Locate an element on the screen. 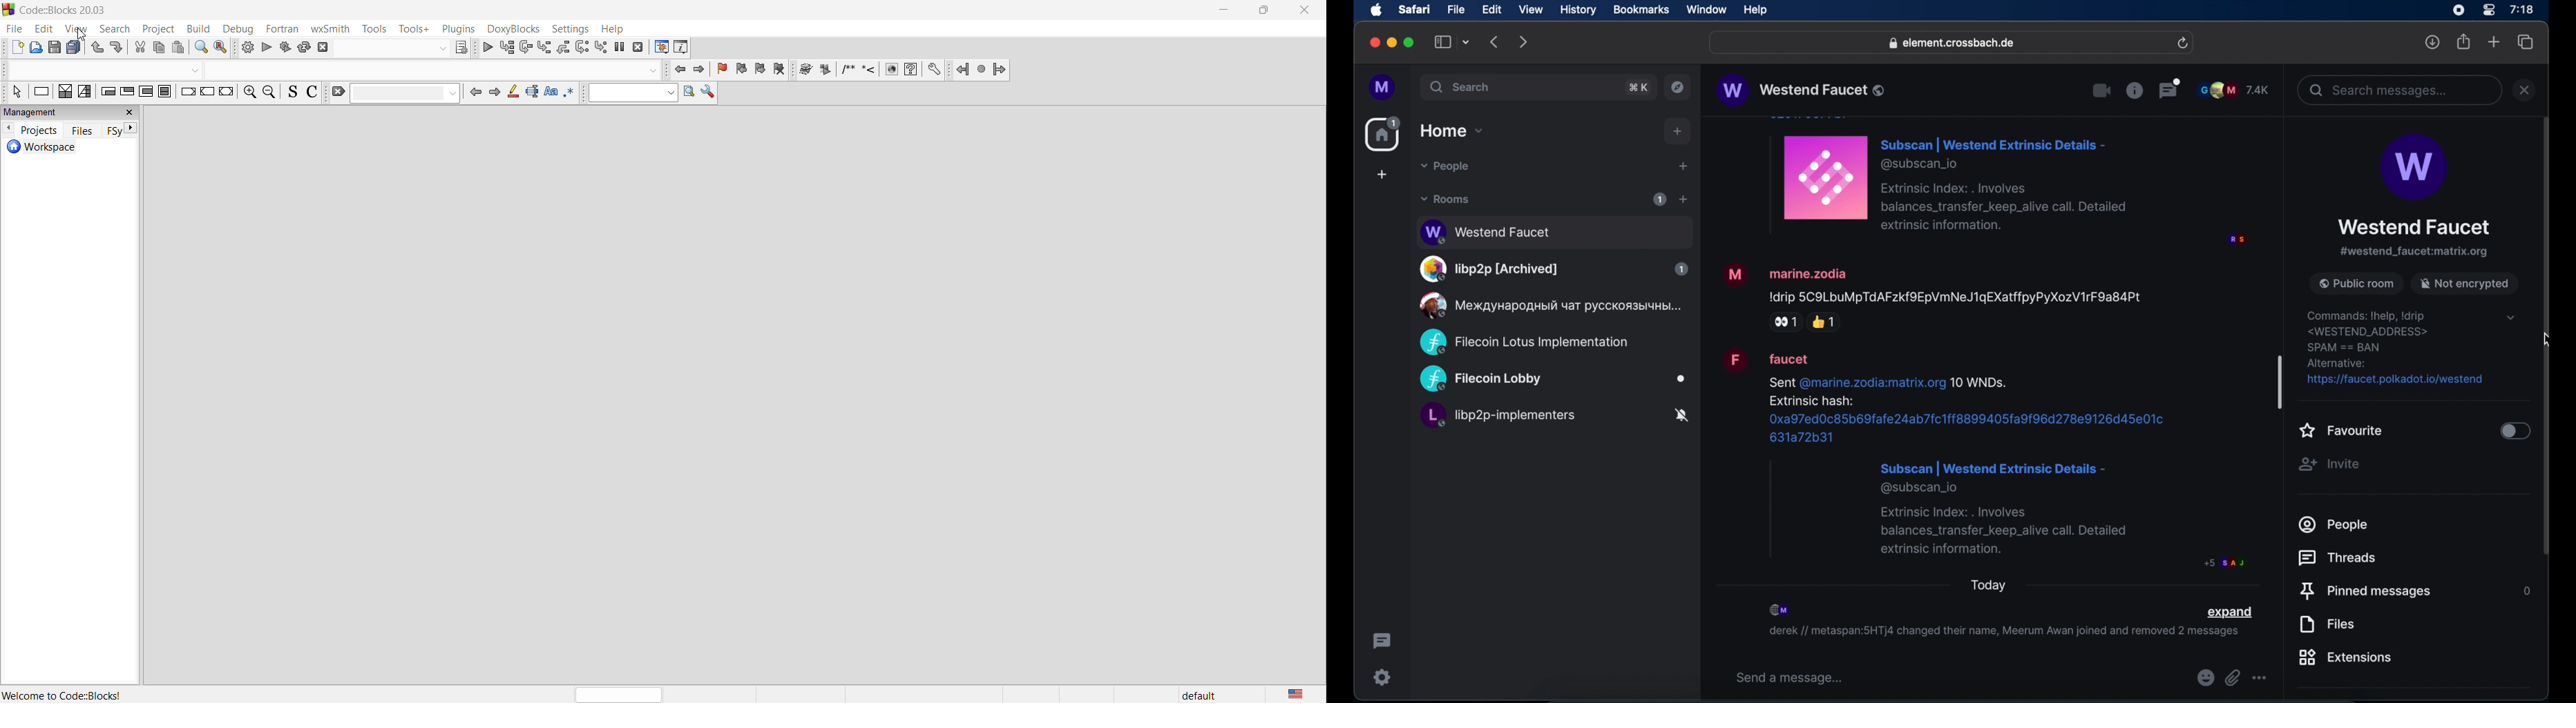  entry conditional loop is located at coordinates (108, 93).